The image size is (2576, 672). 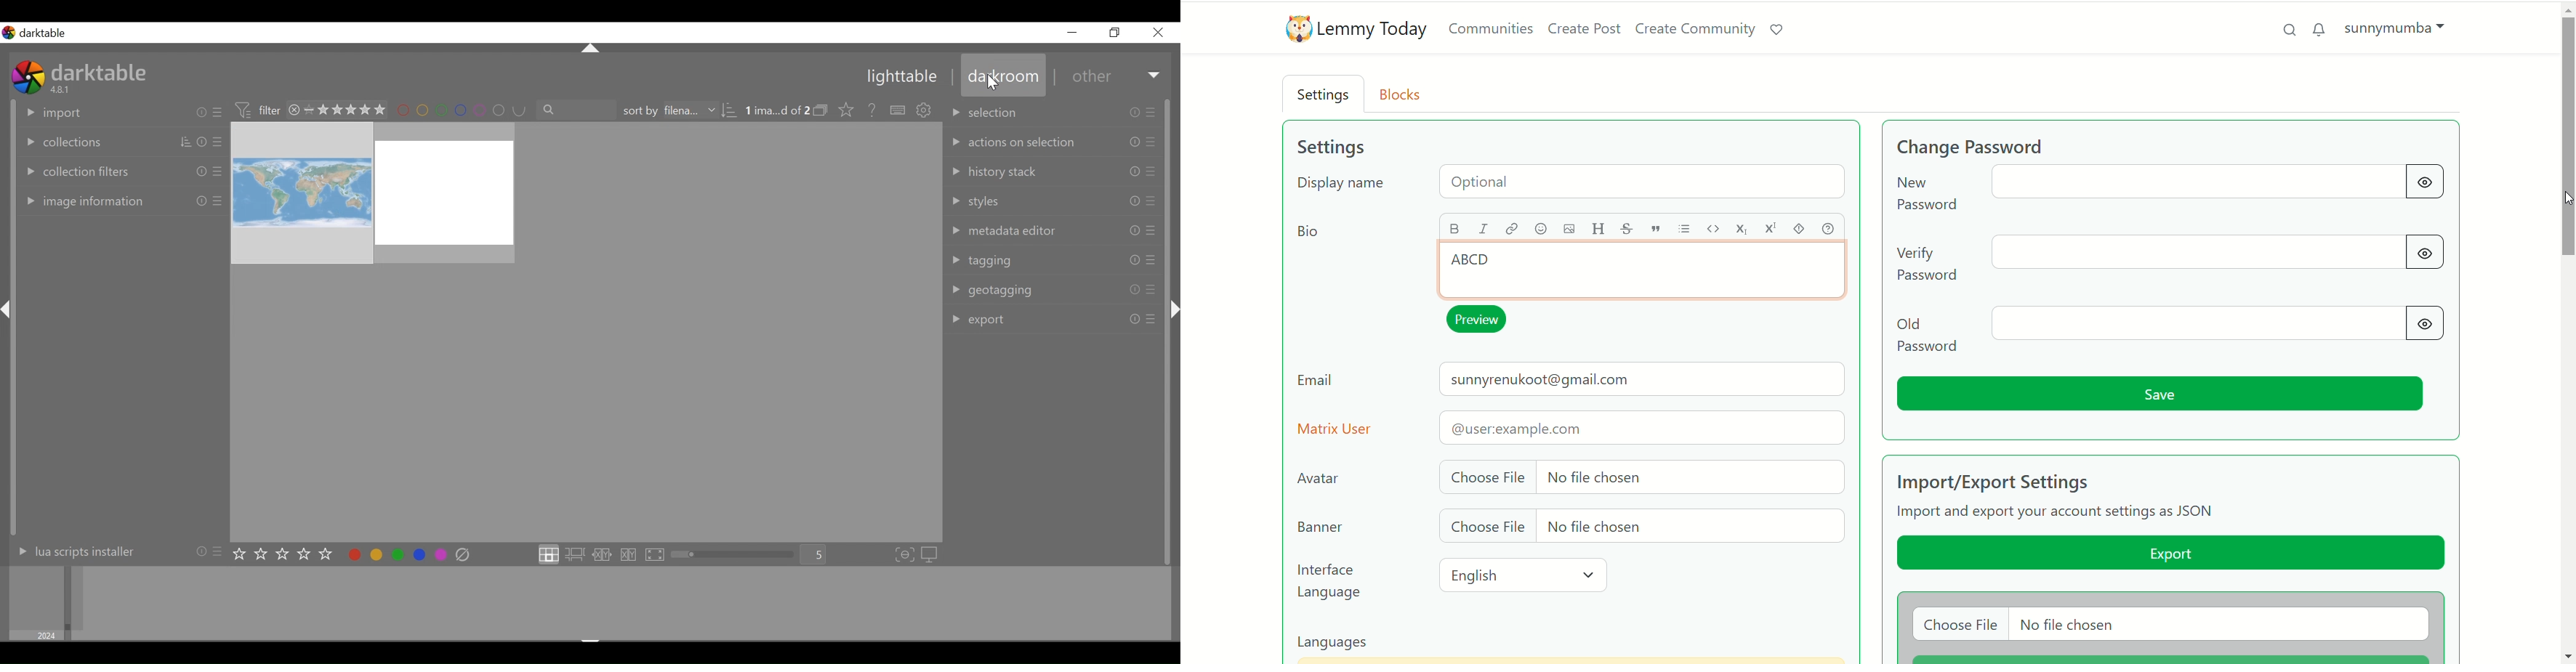 What do you see at coordinates (336, 111) in the screenshot?
I see `range filtering` at bounding box center [336, 111].